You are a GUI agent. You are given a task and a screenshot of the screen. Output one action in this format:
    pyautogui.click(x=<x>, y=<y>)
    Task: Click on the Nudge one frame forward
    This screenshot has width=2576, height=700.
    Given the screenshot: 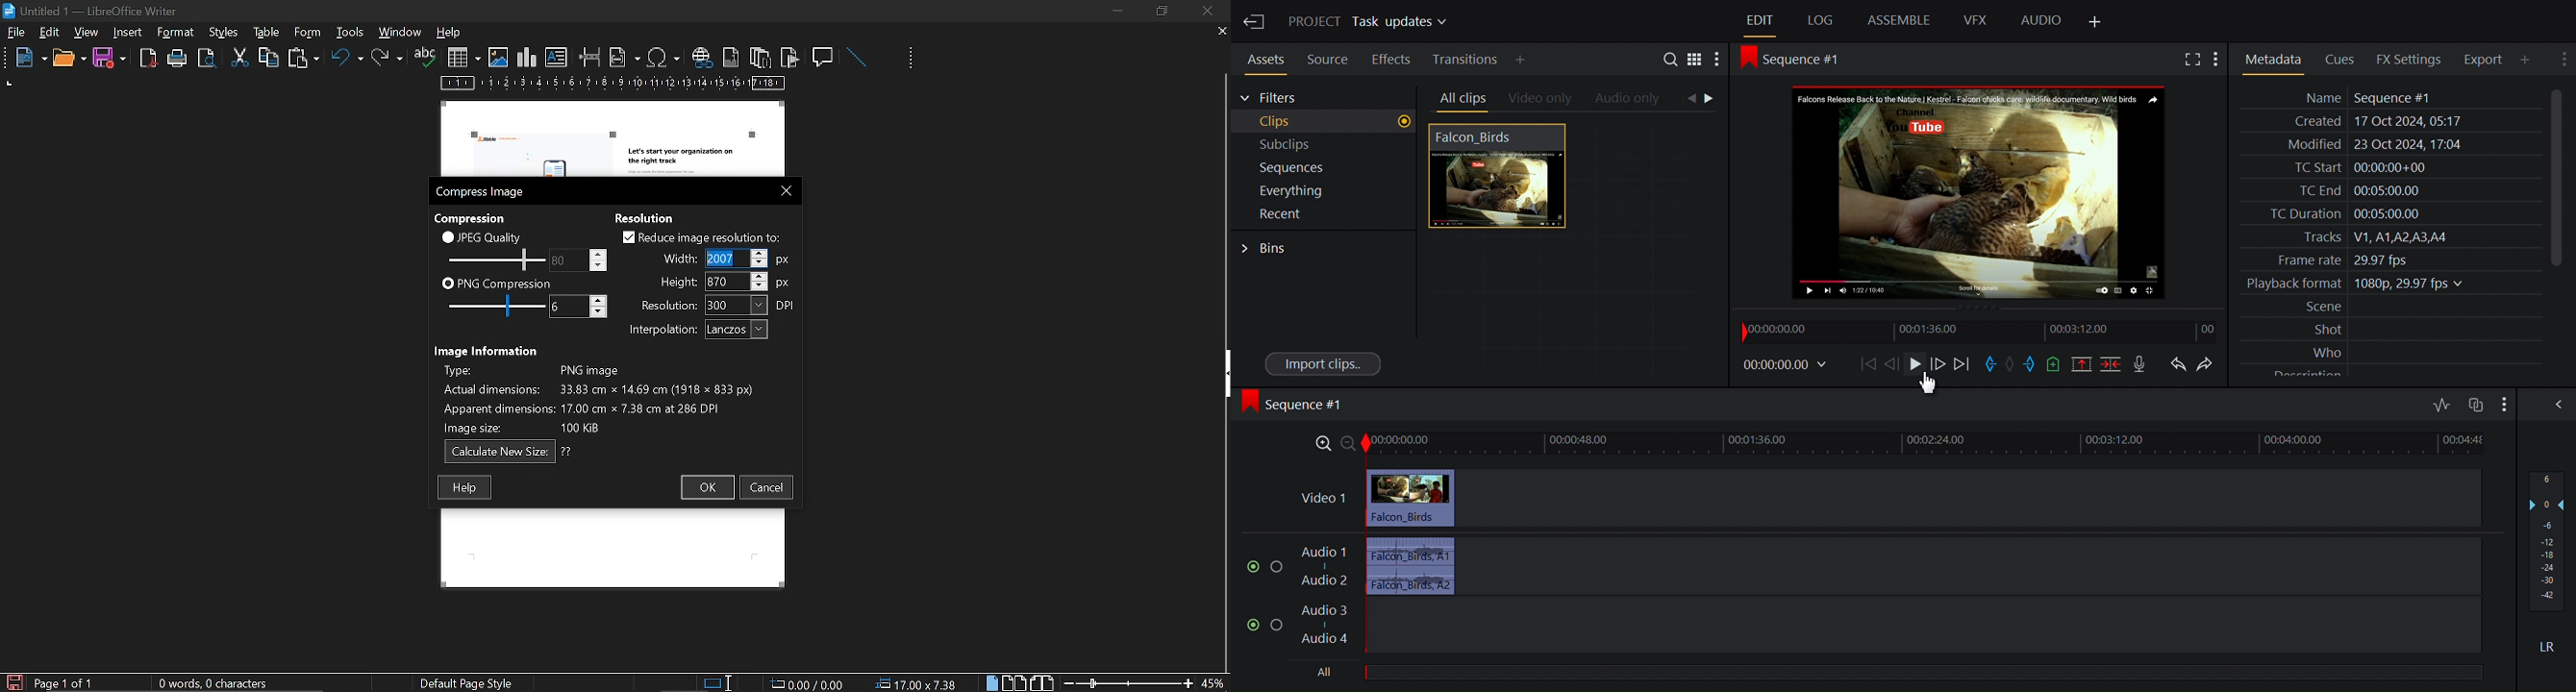 What is the action you would take?
    pyautogui.click(x=1896, y=364)
    